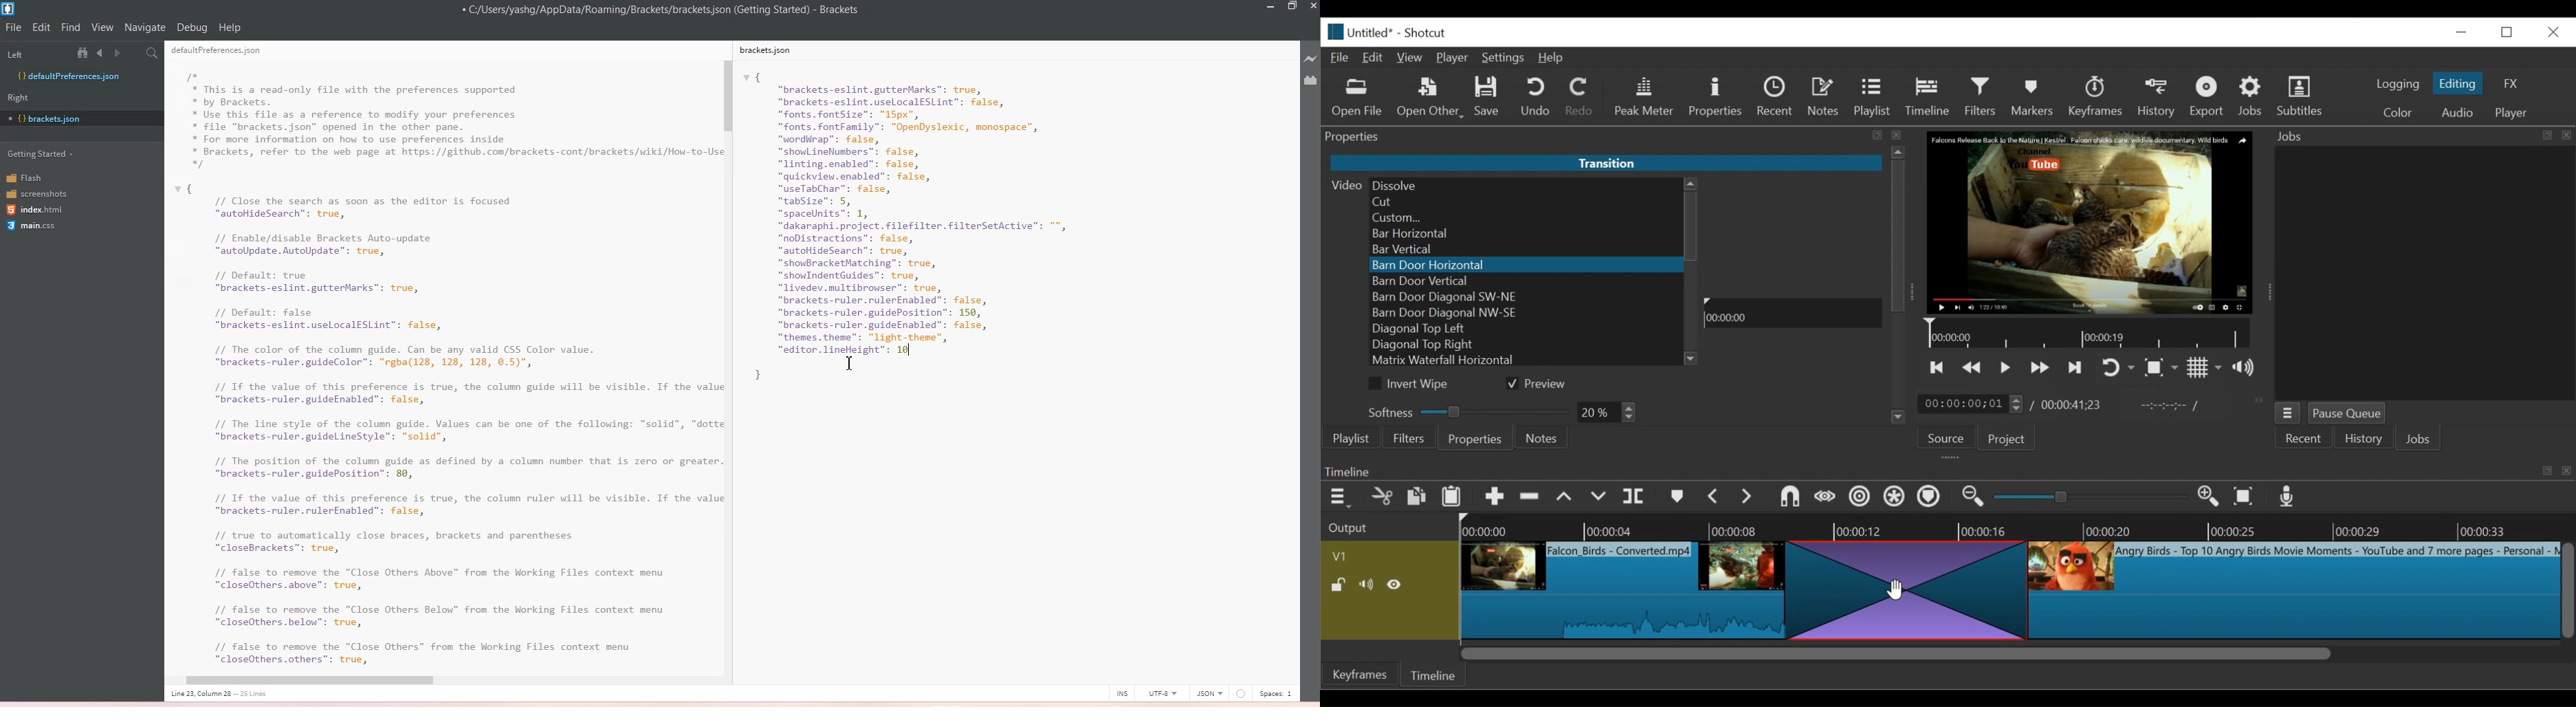  What do you see at coordinates (1535, 98) in the screenshot?
I see `Undo` at bounding box center [1535, 98].